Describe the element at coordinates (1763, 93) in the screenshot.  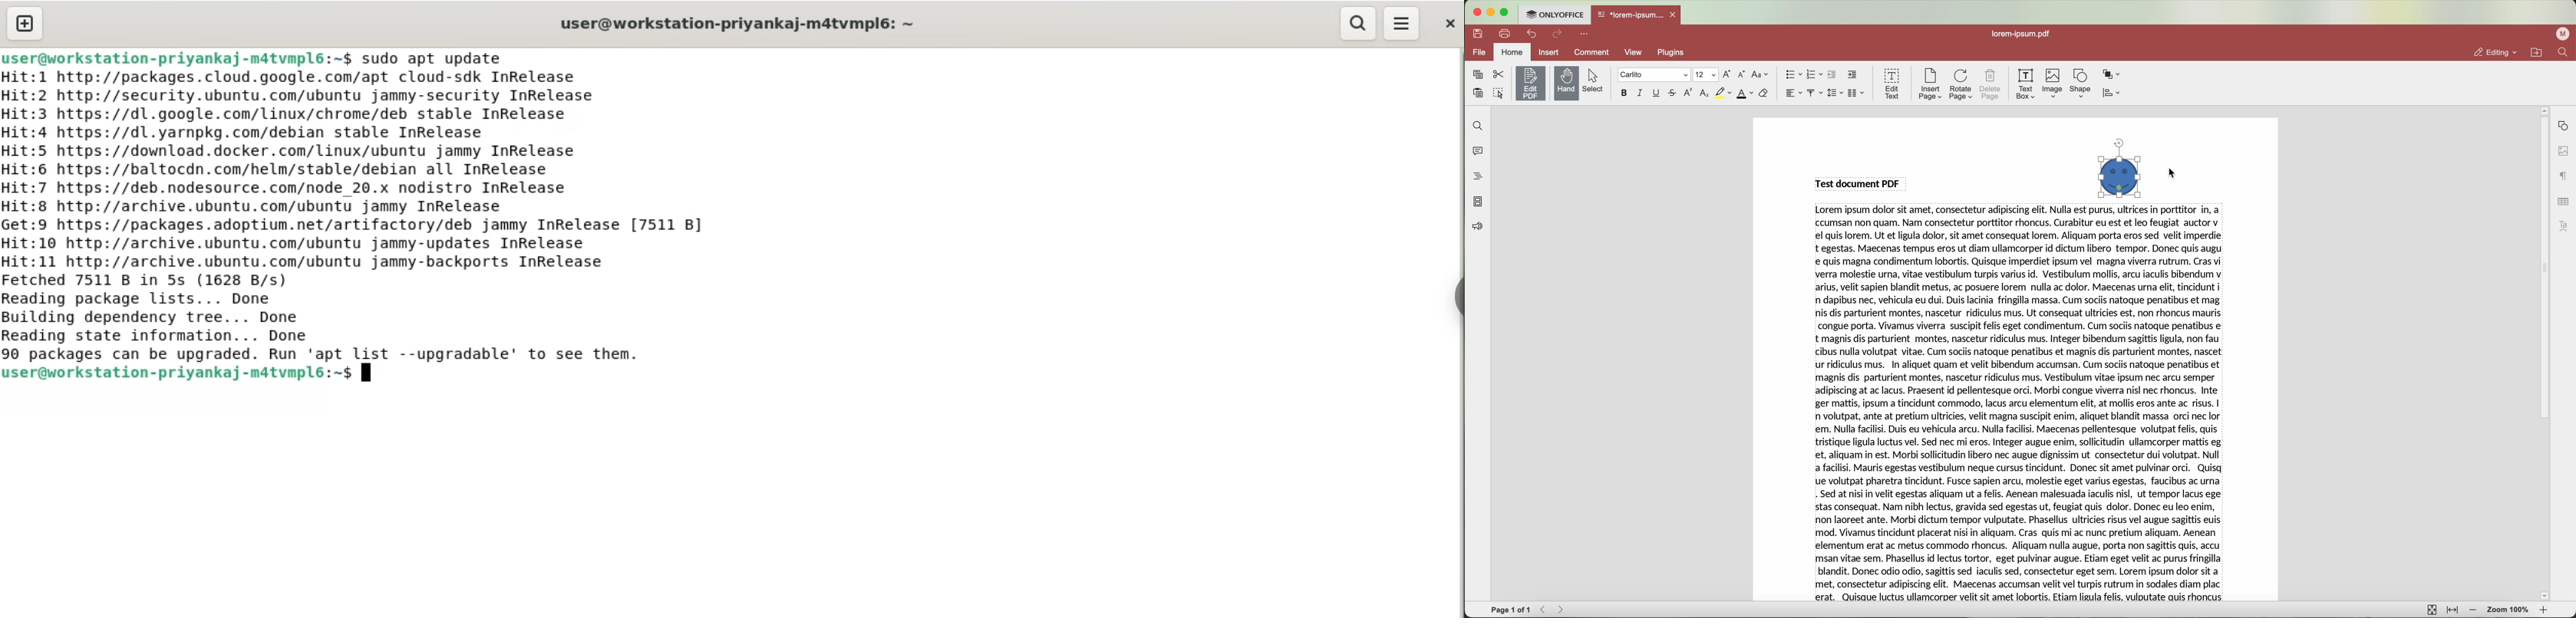
I see `clear style` at that location.